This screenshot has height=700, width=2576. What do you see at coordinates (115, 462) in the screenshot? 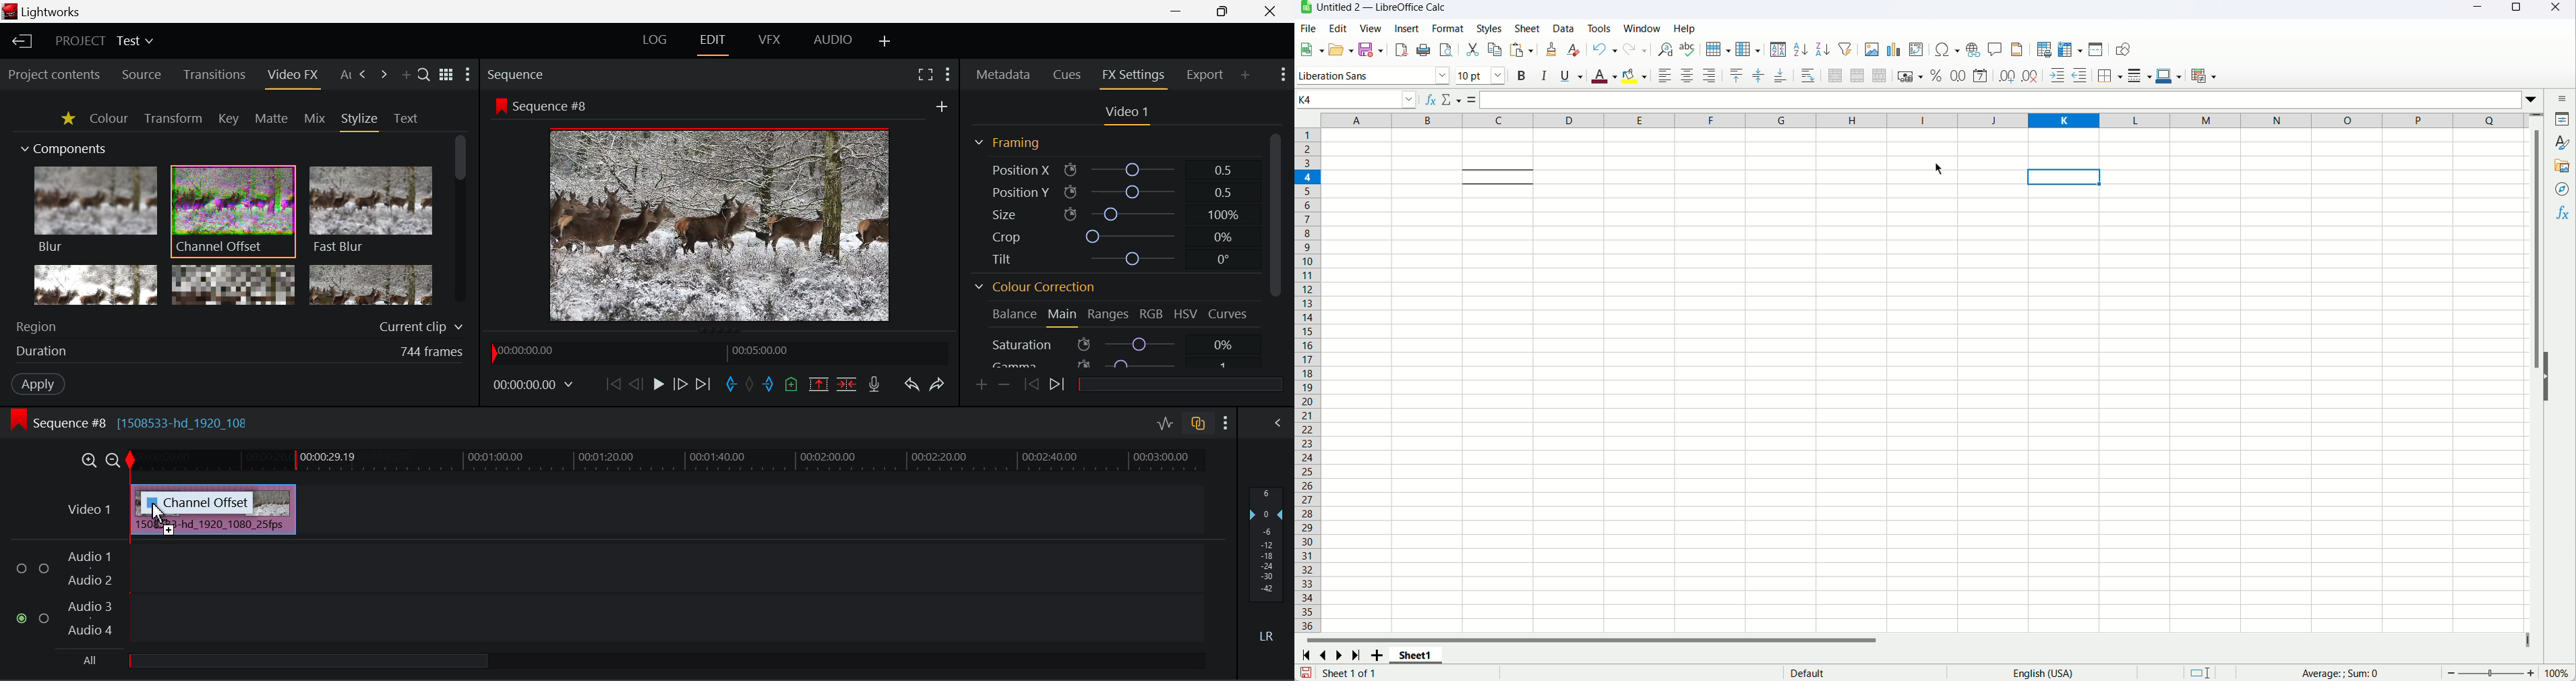
I see `Timeline Zoom Out` at bounding box center [115, 462].